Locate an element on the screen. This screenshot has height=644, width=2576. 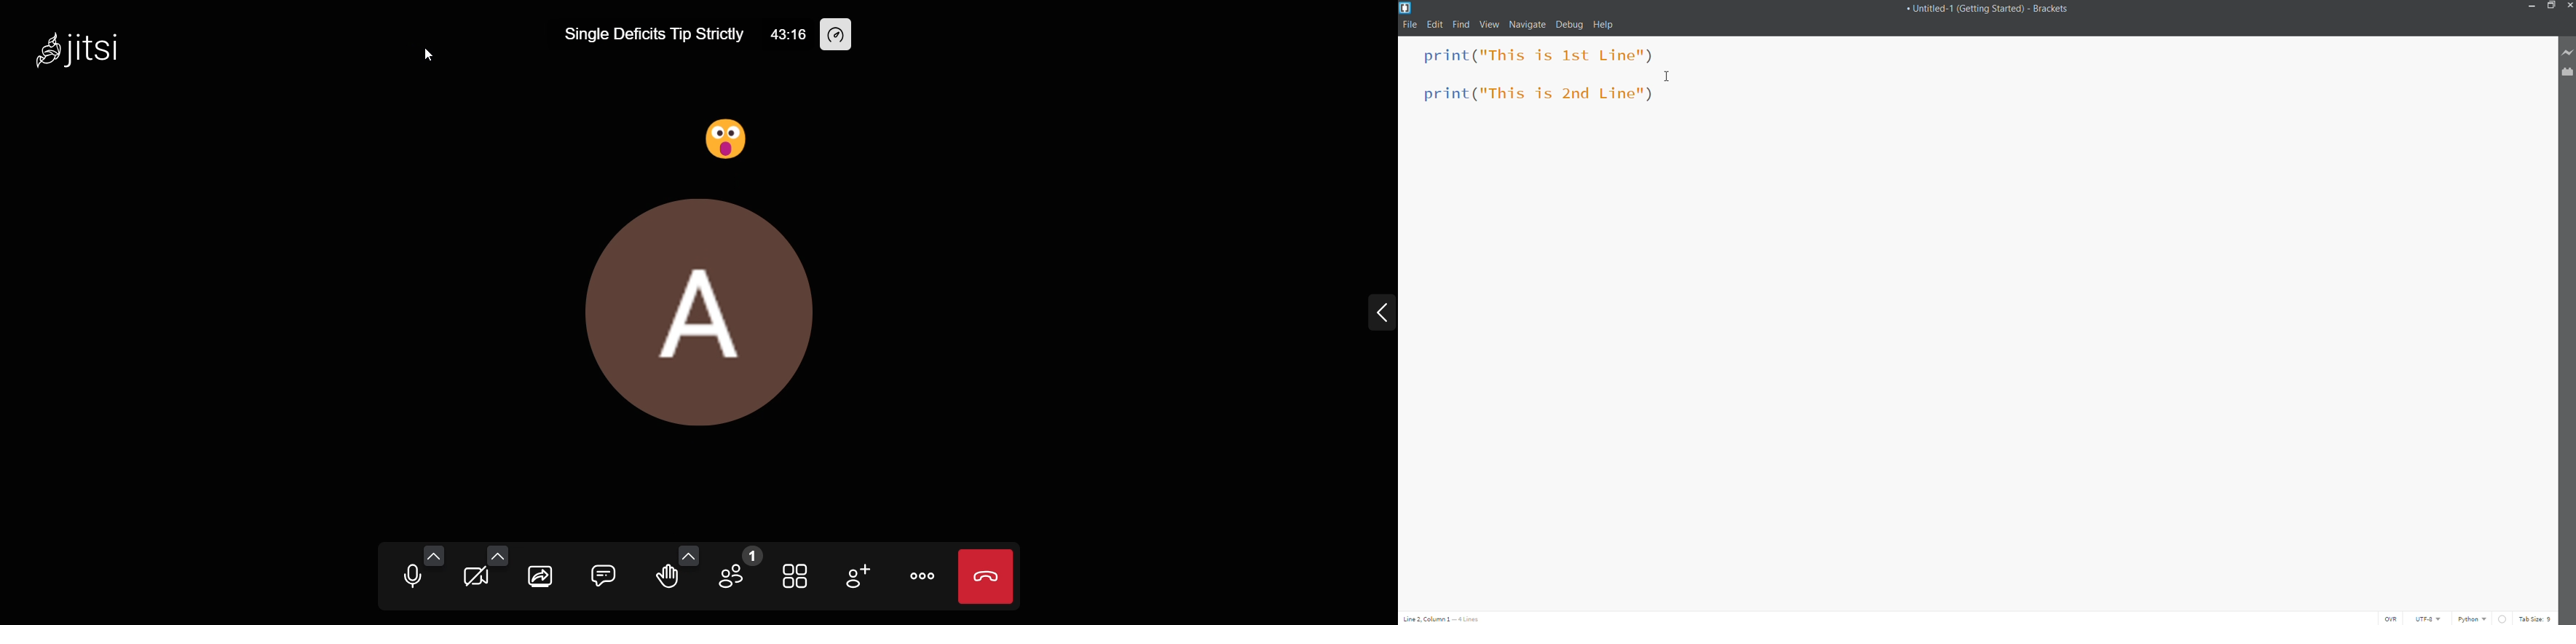
Live Preview is located at coordinates (2567, 53).